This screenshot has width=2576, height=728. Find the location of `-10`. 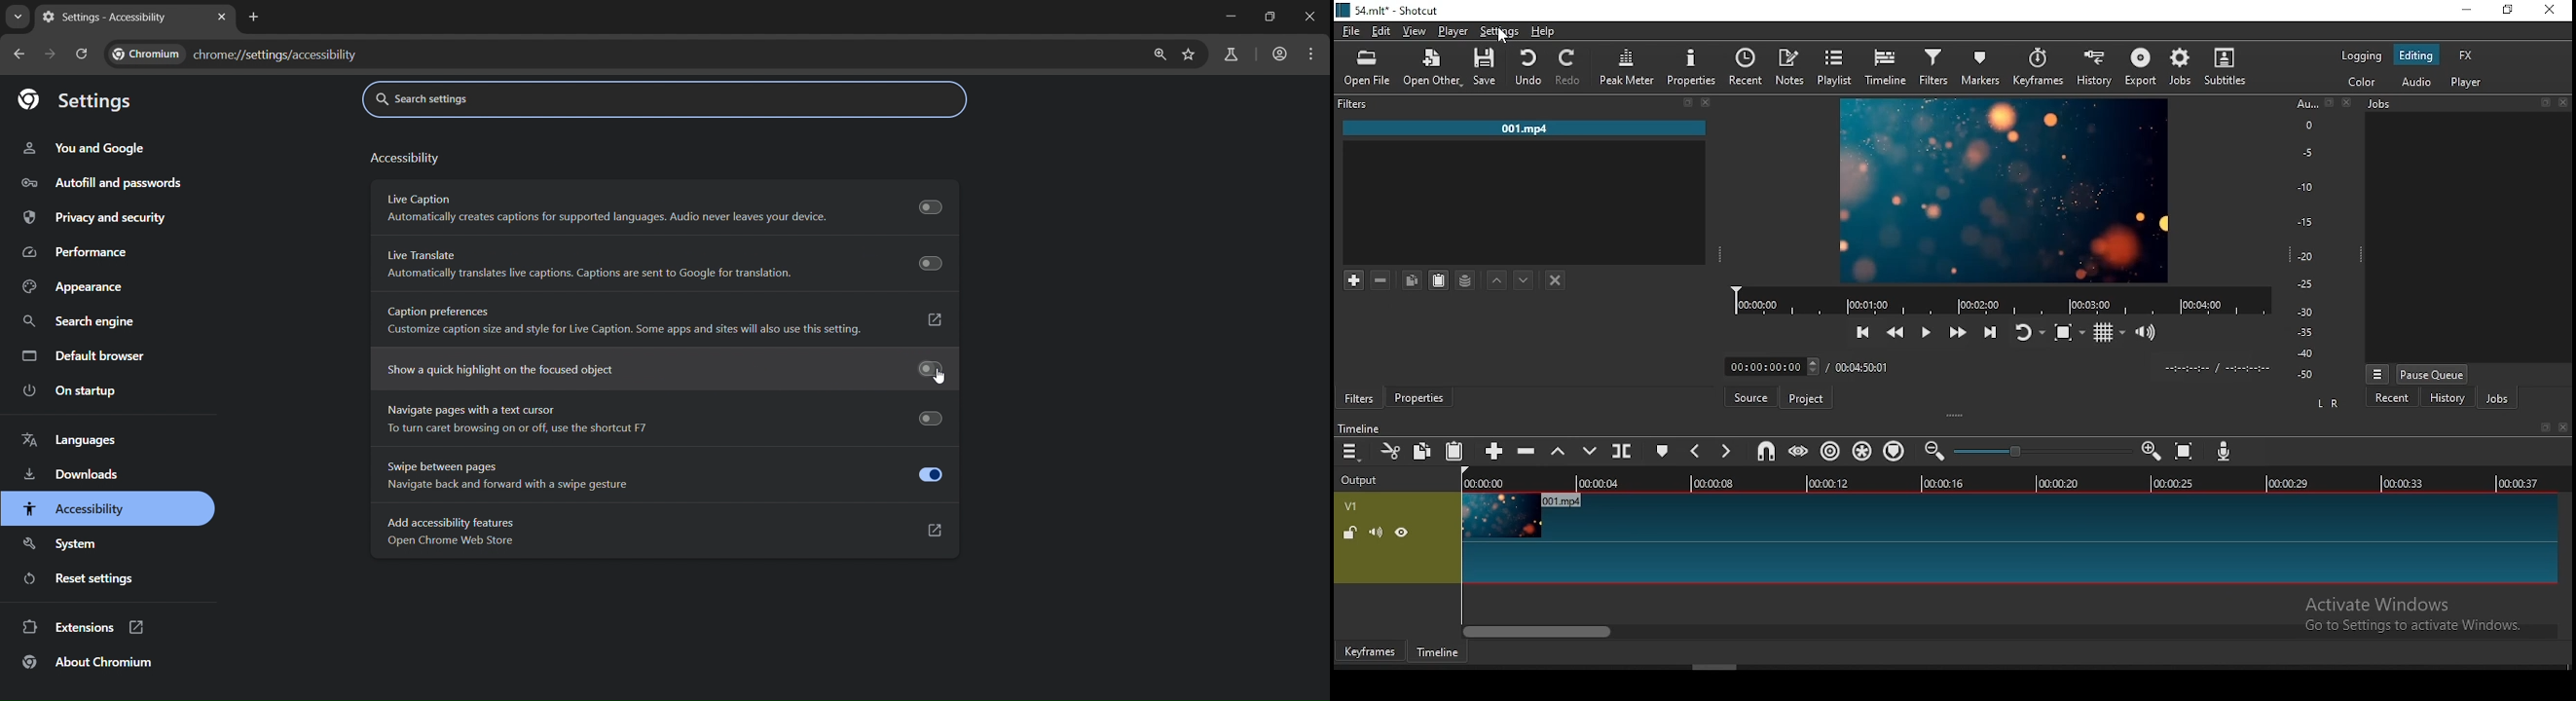

-10 is located at coordinates (2303, 187).